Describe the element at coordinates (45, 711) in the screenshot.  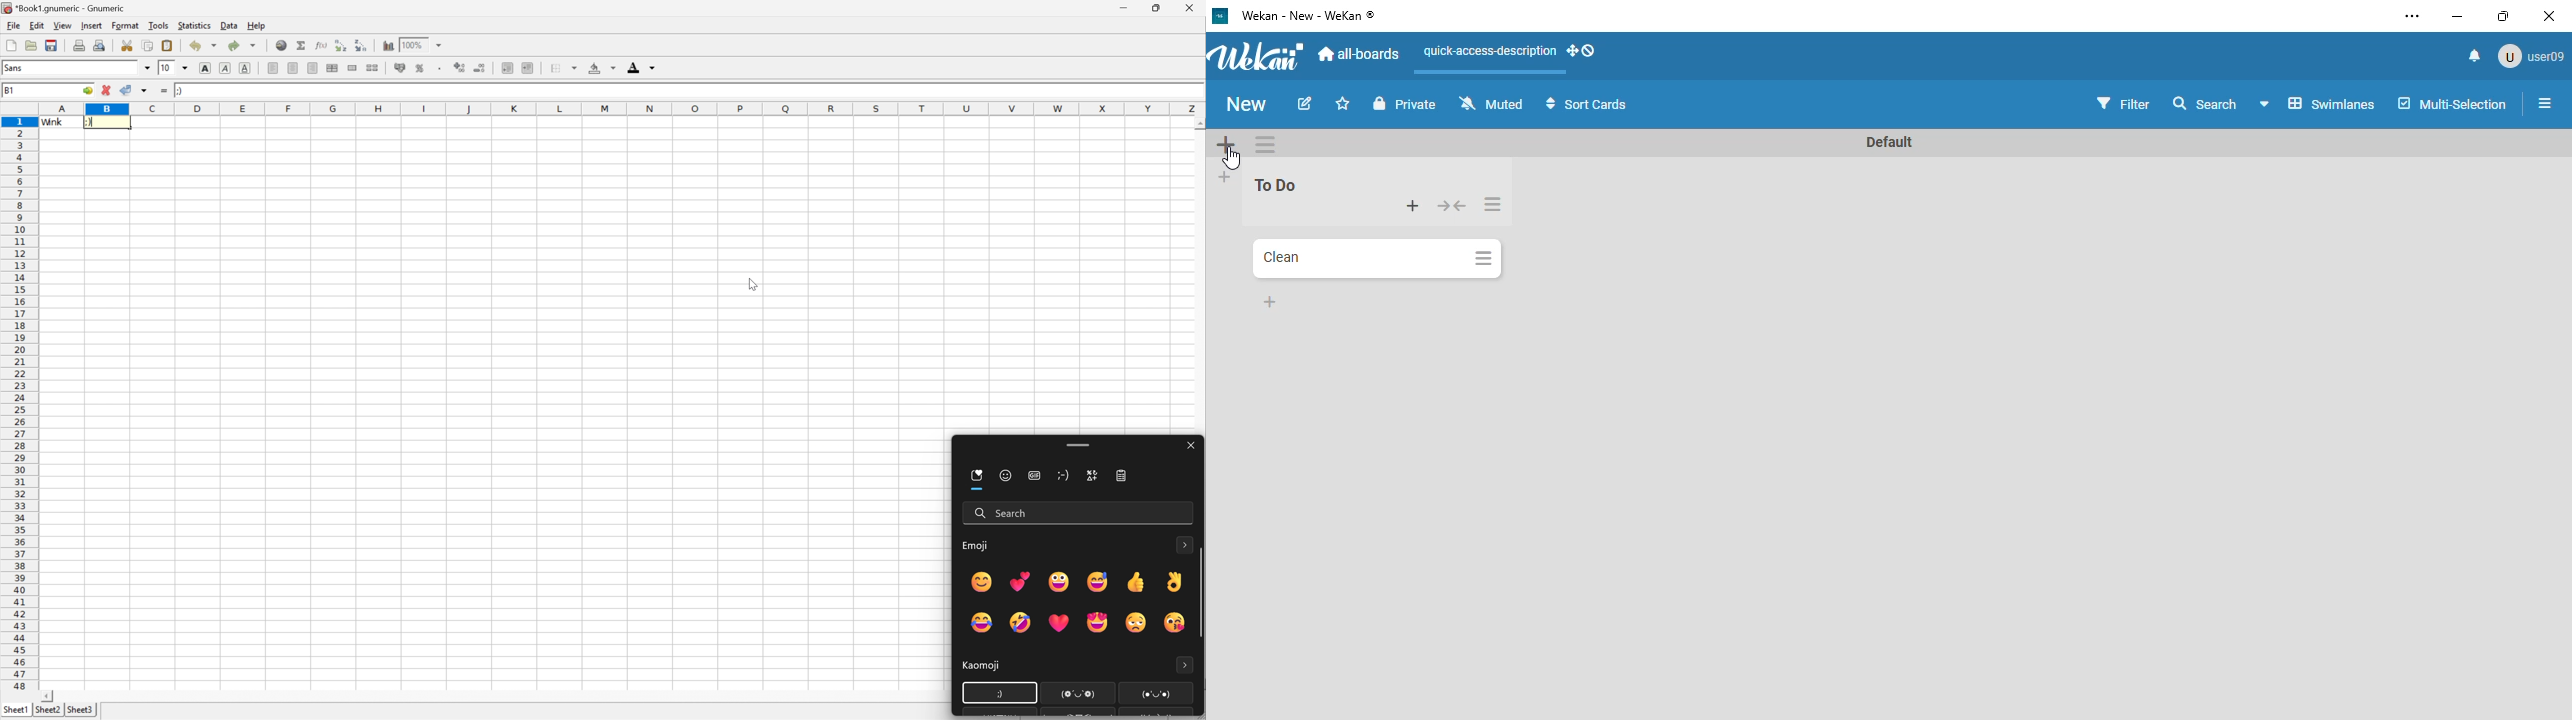
I see `sheet2` at that location.